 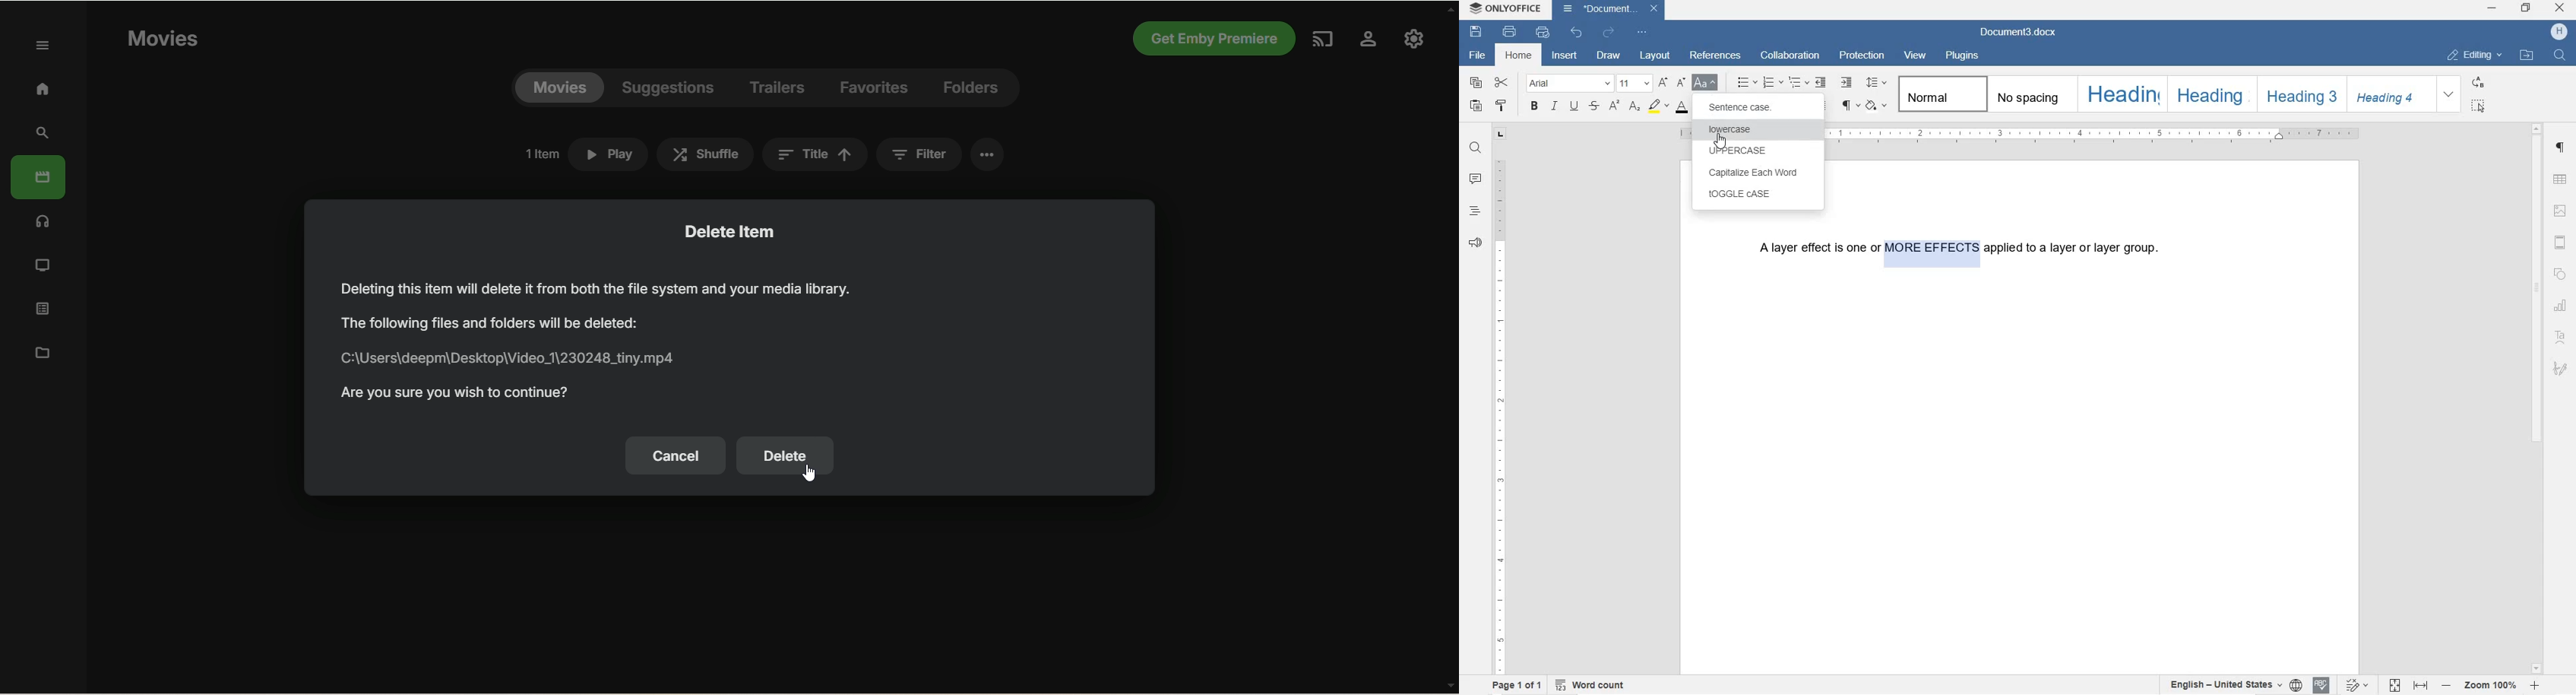 I want to click on NO SPACING, so click(x=2028, y=94).